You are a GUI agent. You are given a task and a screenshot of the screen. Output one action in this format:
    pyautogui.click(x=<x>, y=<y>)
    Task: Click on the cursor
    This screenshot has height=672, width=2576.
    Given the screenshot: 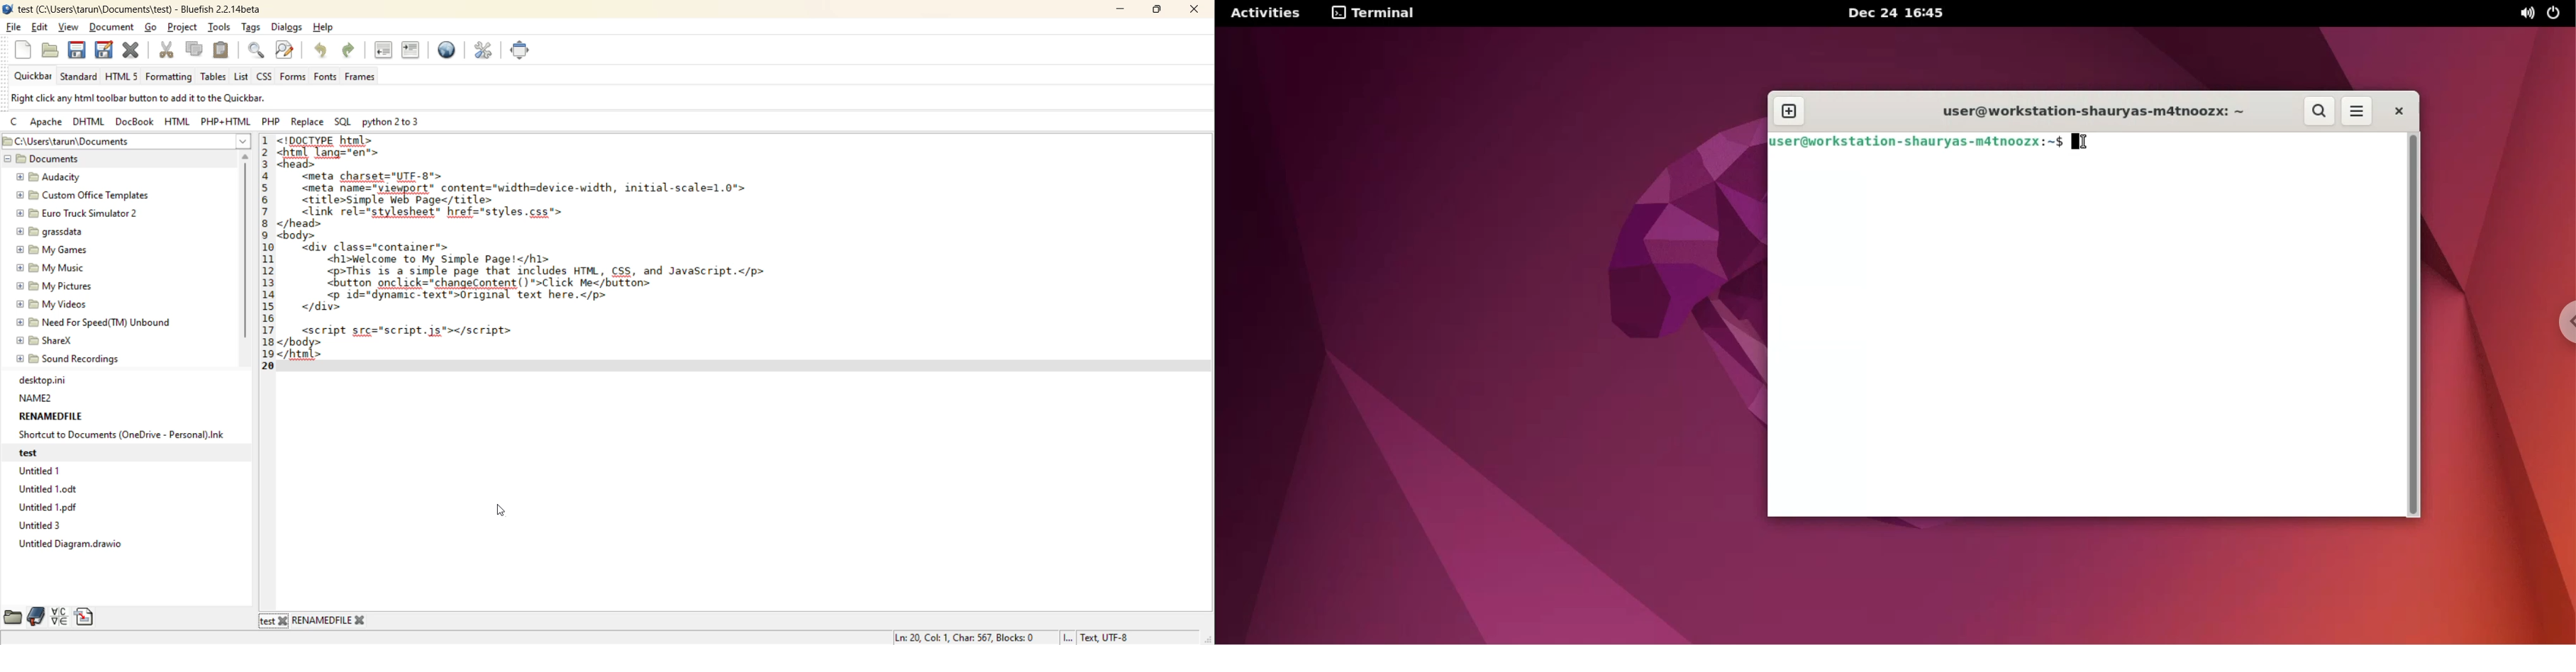 What is the action you would take?
    pyautogui.click(x=503, y=513)
    